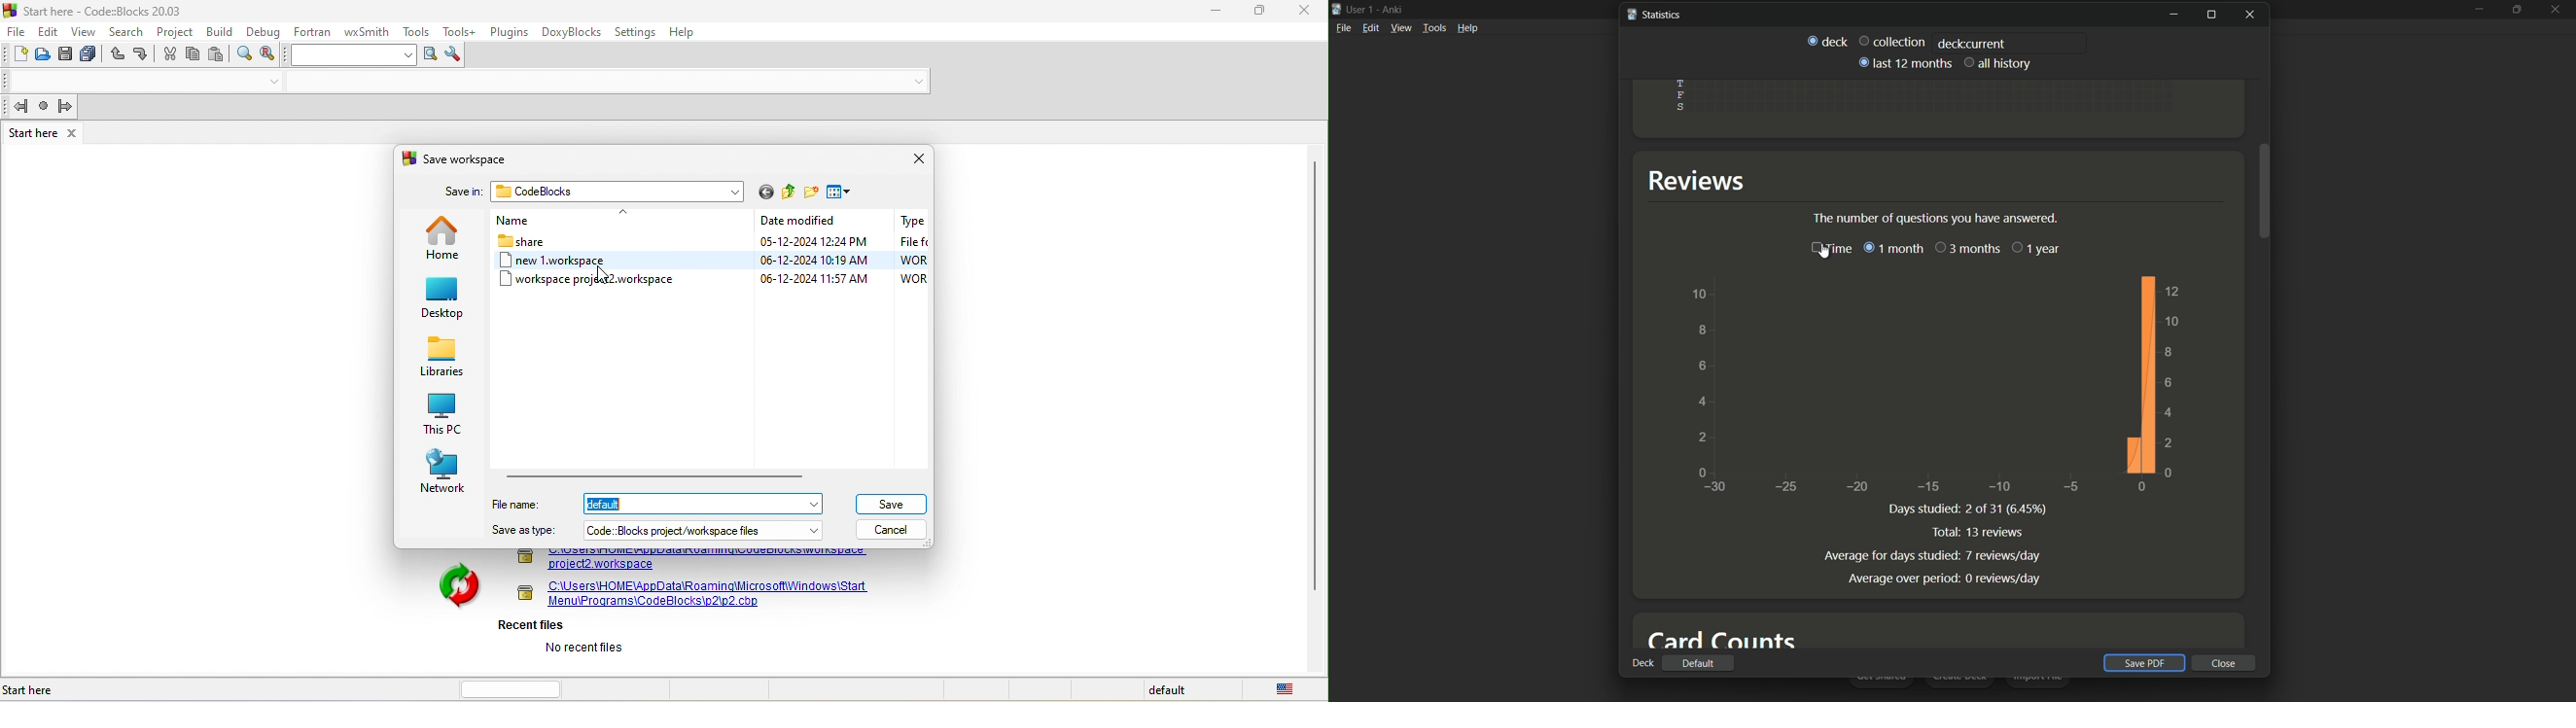  Describe the element at coordinates (170, 56) in the screenshot. I see `cut` at that location.